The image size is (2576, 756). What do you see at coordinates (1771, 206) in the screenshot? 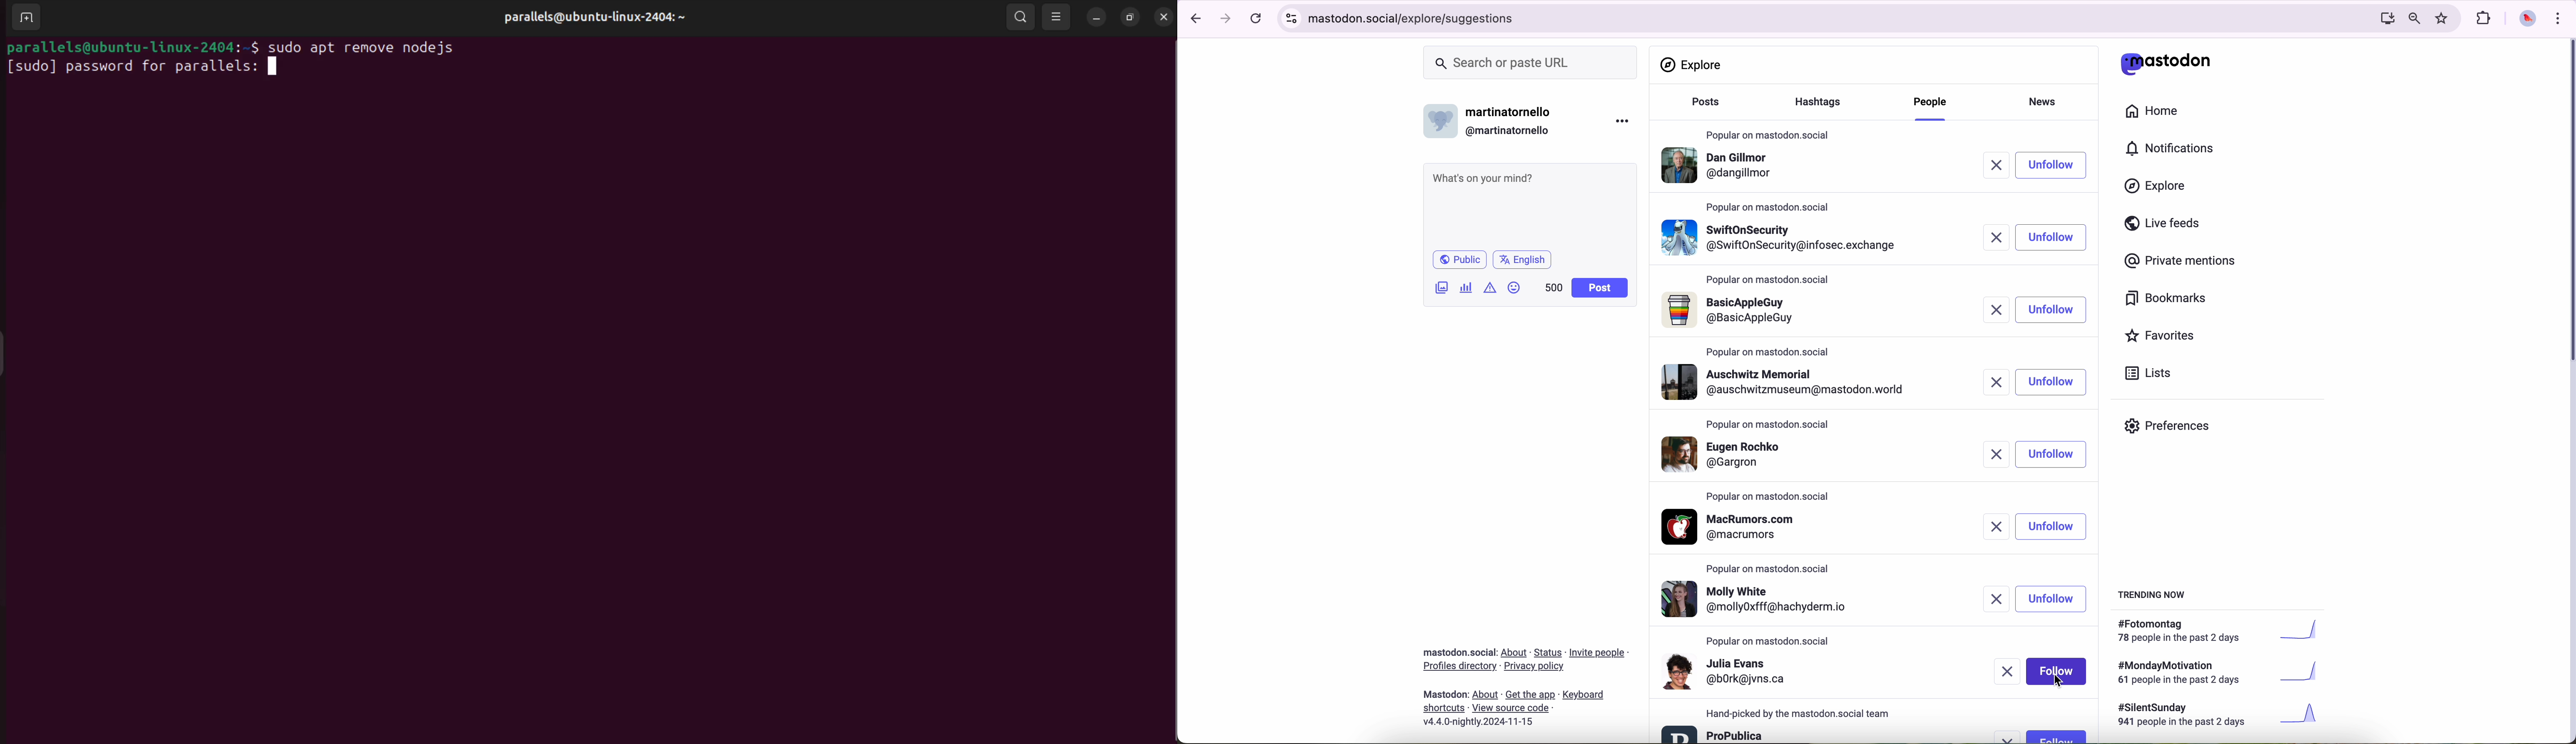
I see `popular on mastodon.social` at bounding box center [1771, 206].